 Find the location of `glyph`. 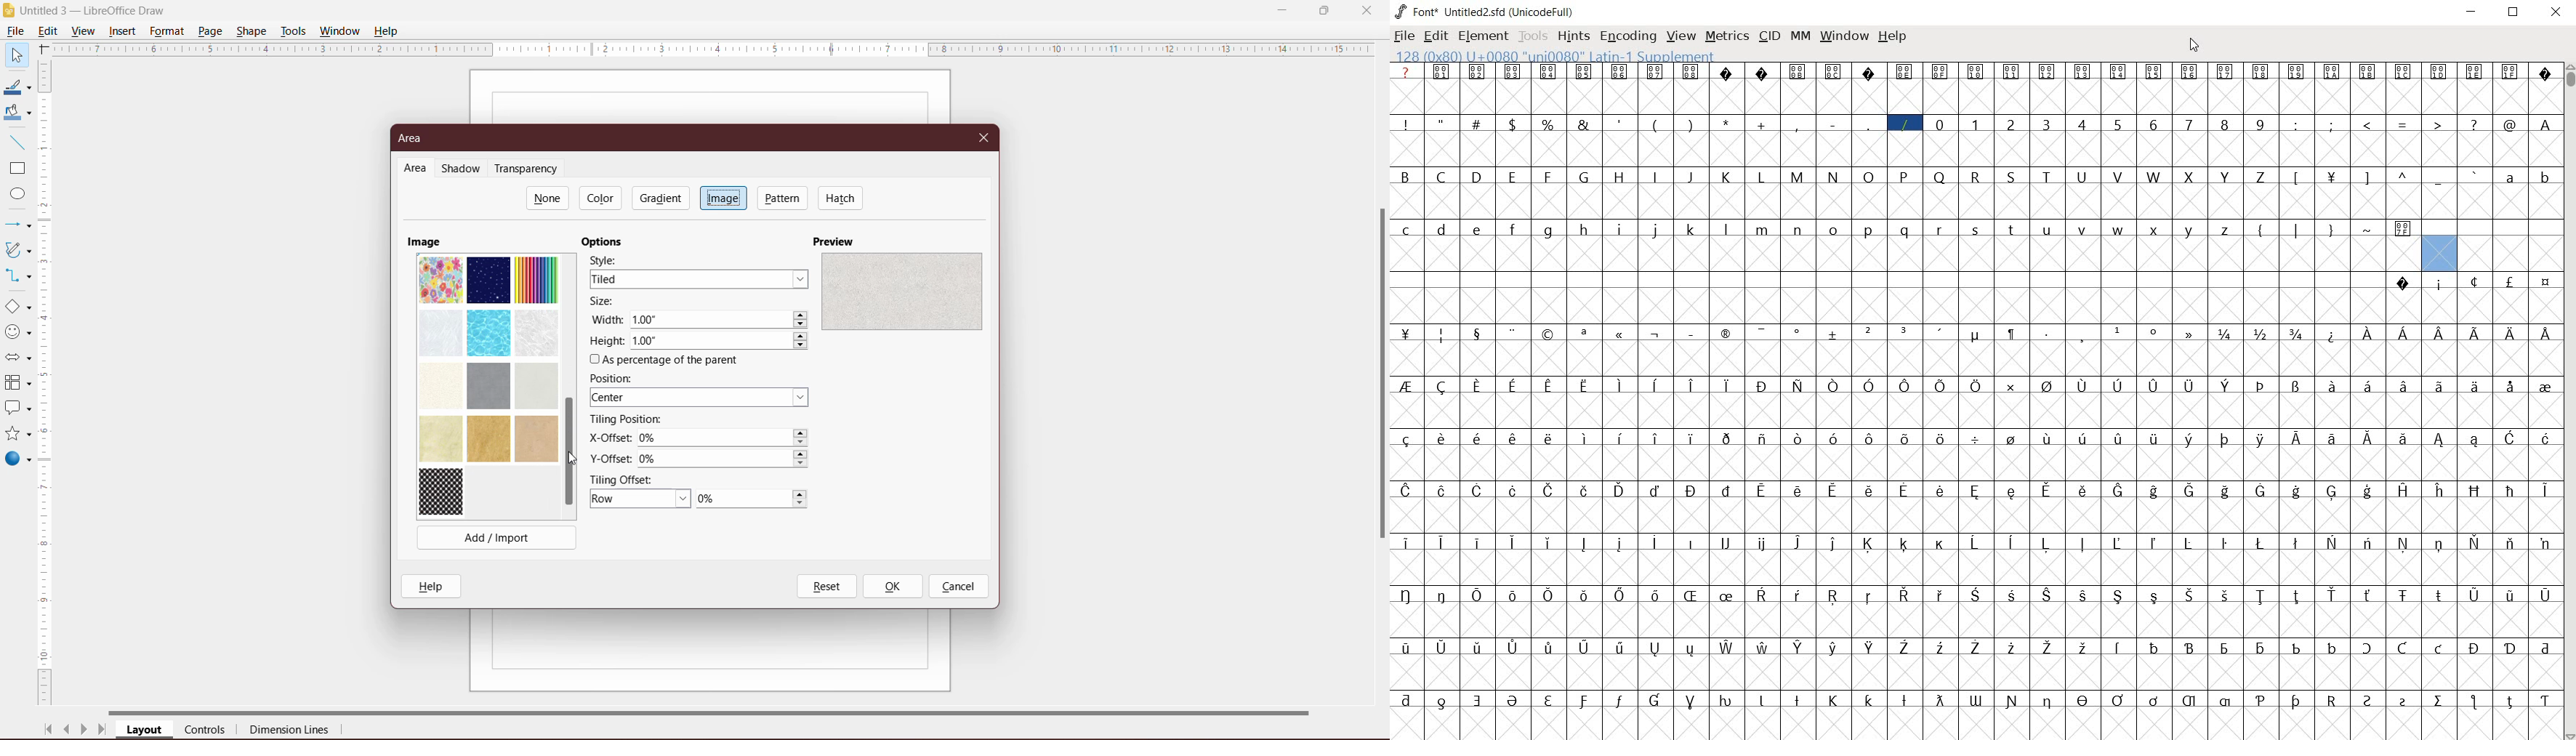

glyph is located at coordinates (2439, 72).